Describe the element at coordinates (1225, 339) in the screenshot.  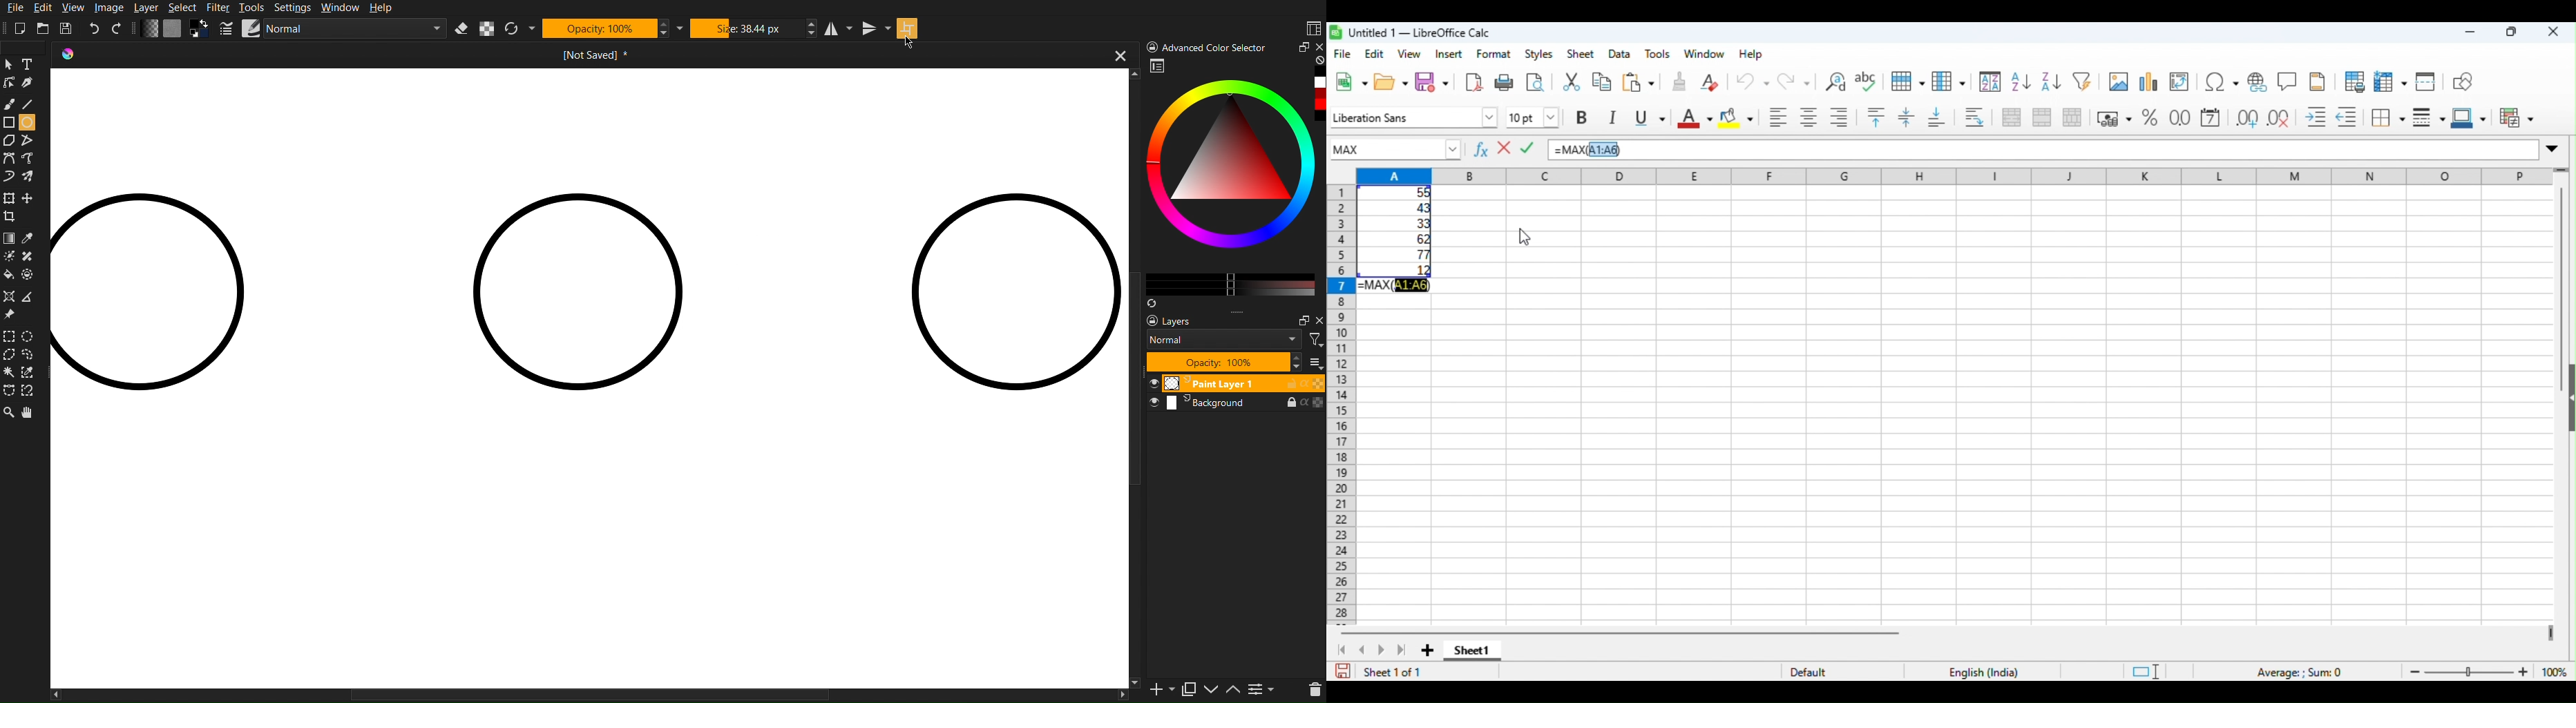
I see `Normal` at that location.